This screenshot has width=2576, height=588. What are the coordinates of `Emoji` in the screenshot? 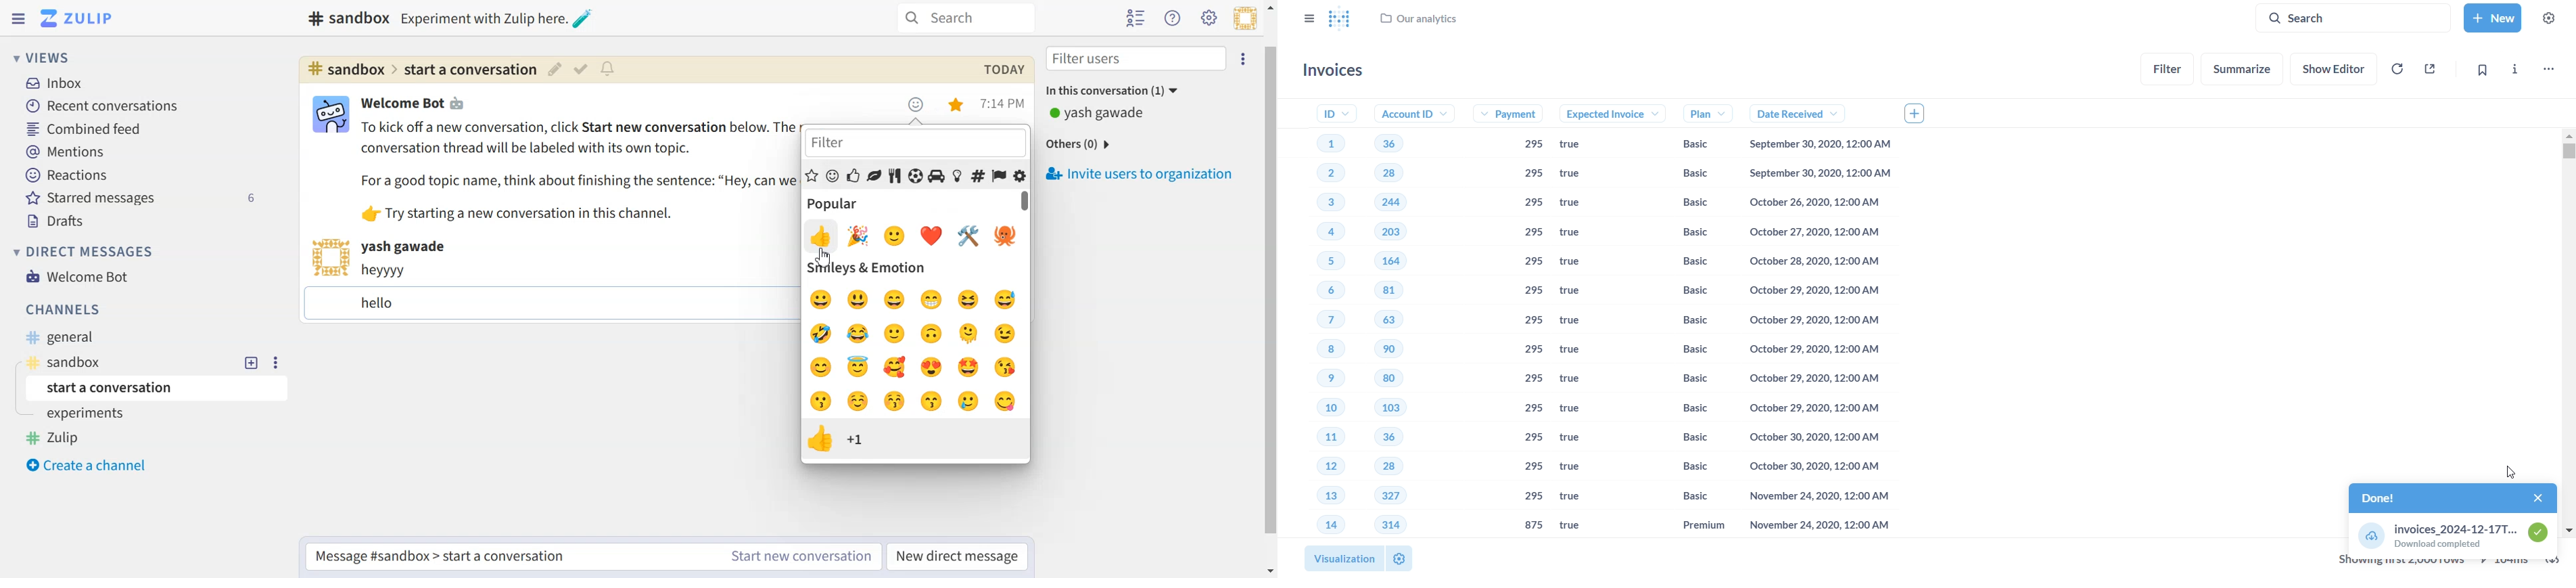 It's located at (914, 105).